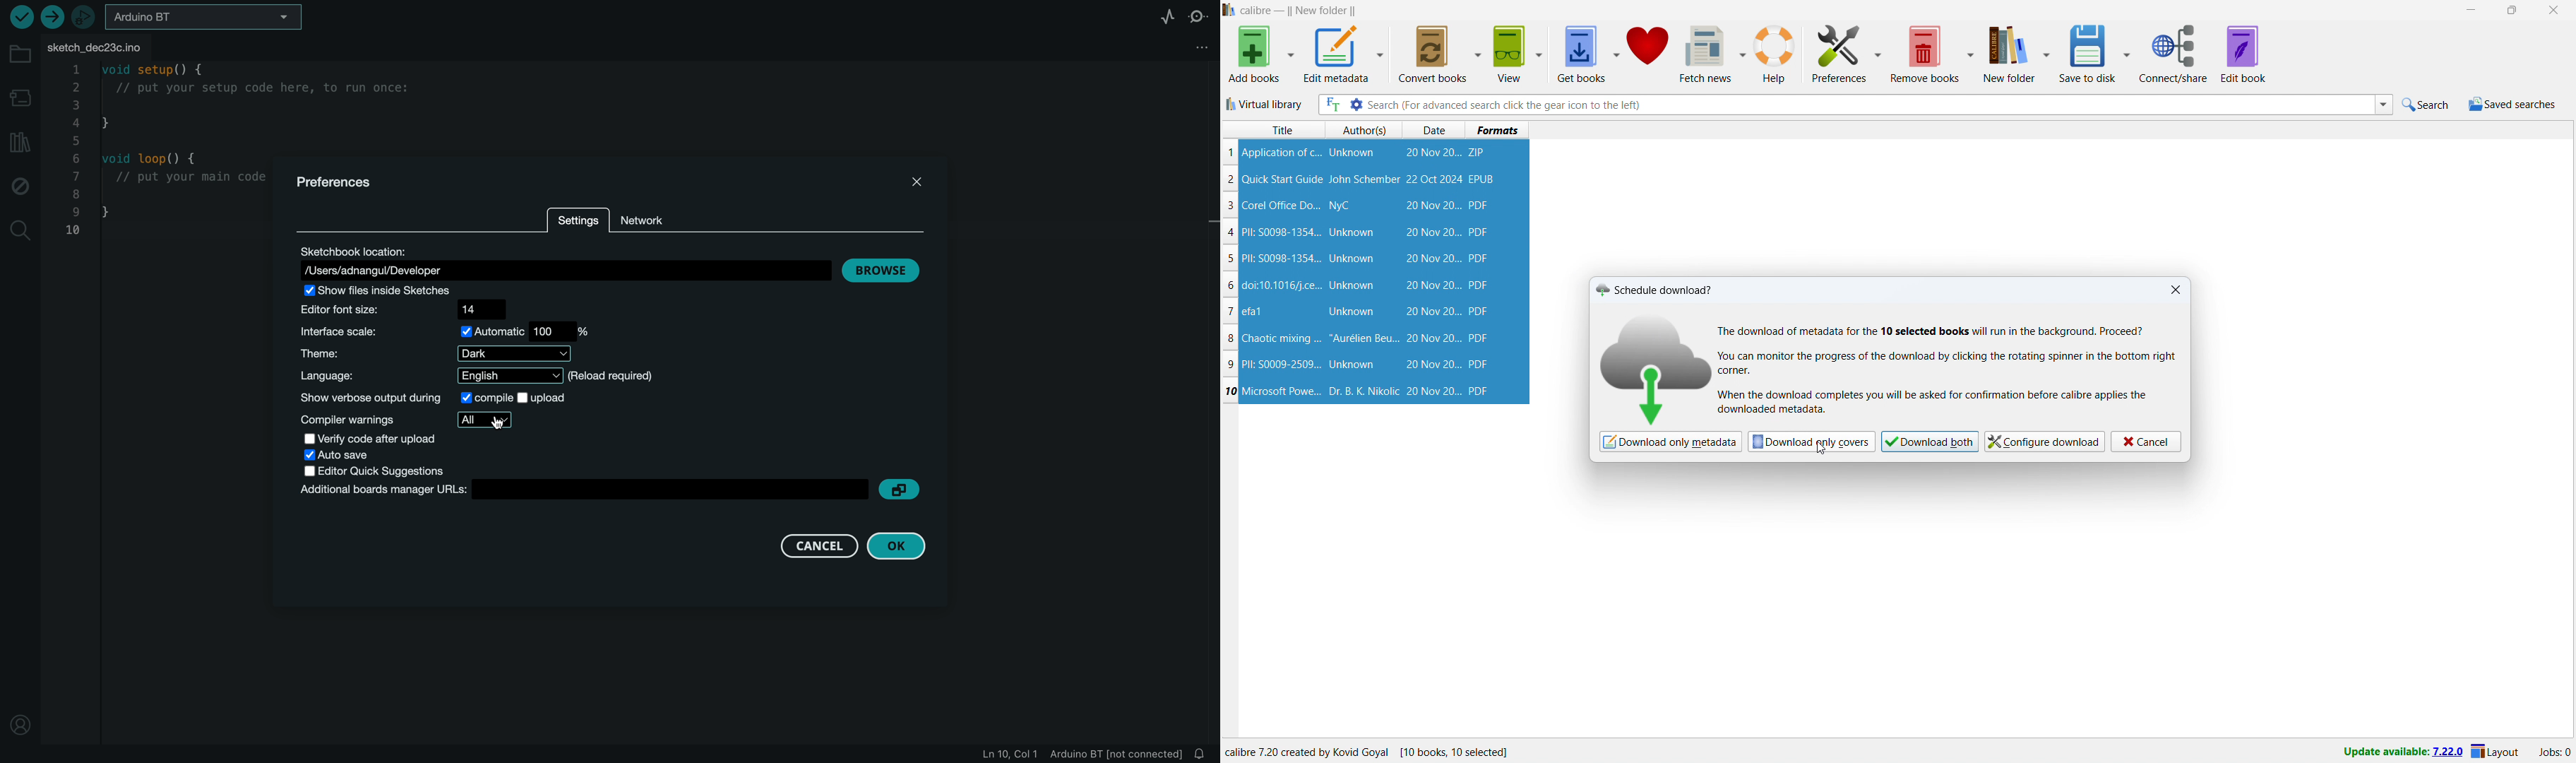  I want to click on convert books options, so click(1479, 54).